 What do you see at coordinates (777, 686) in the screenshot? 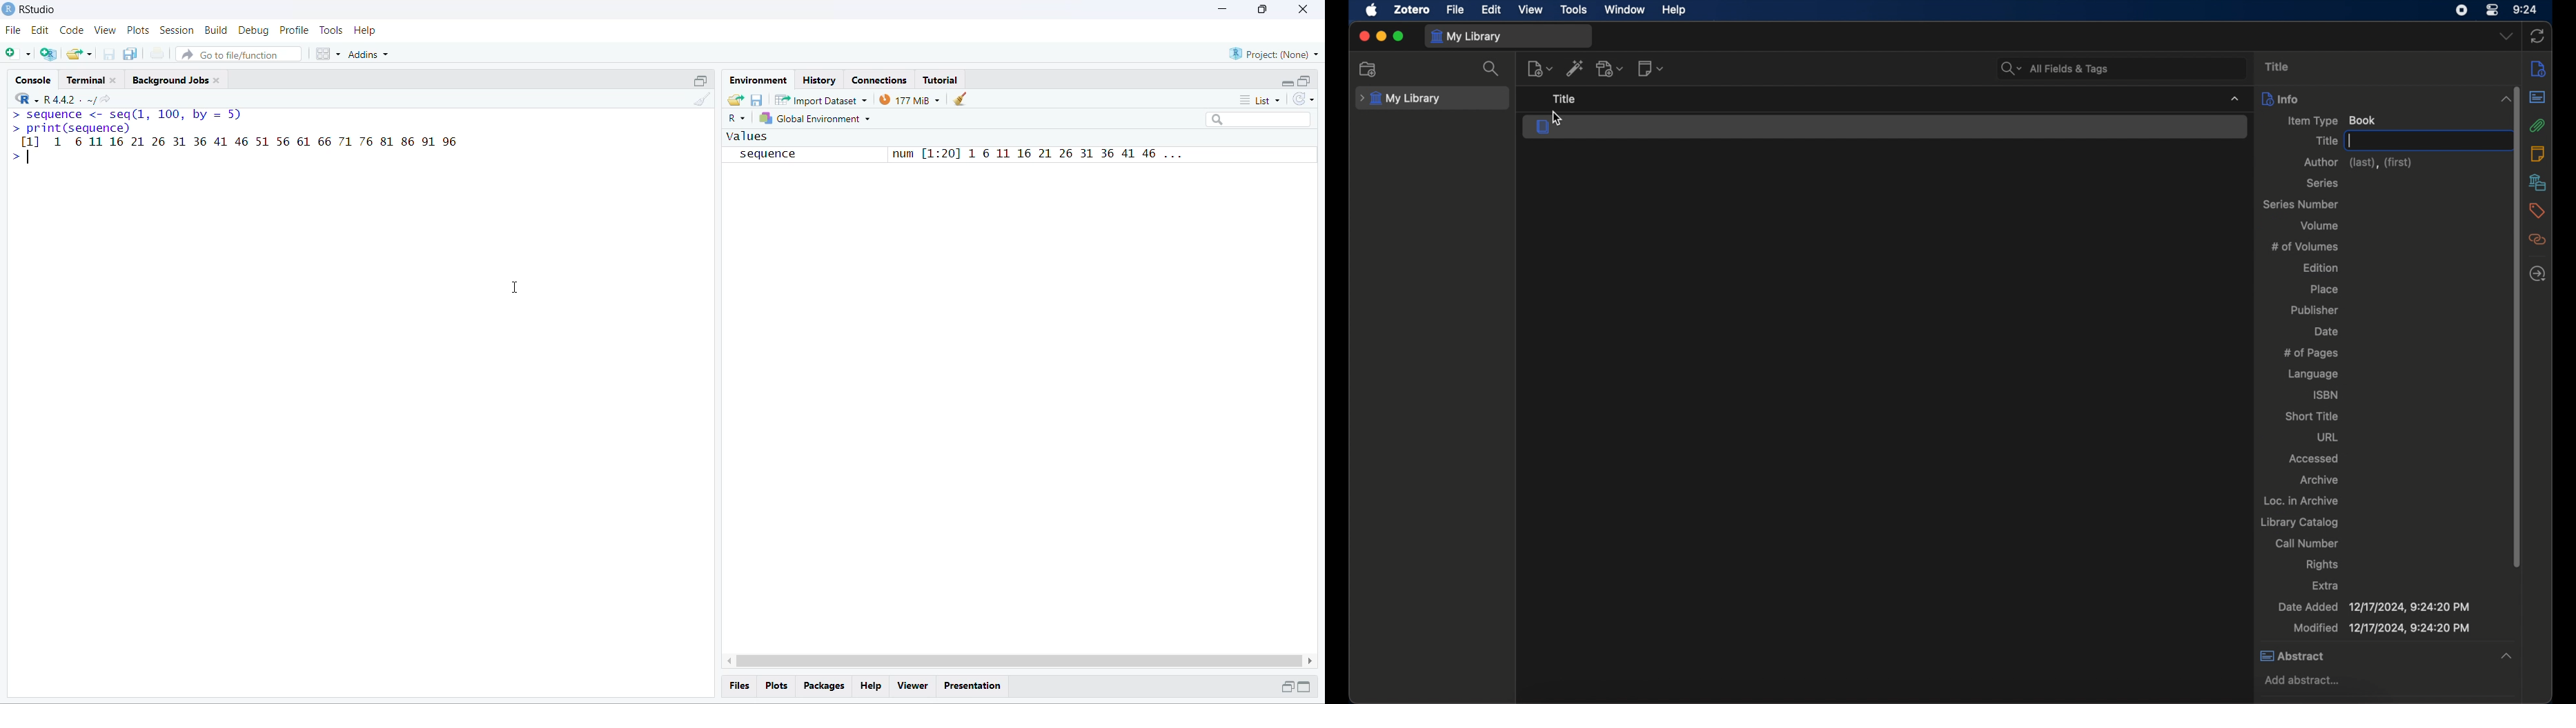
I see `plots` at bounding box center [777, 686].